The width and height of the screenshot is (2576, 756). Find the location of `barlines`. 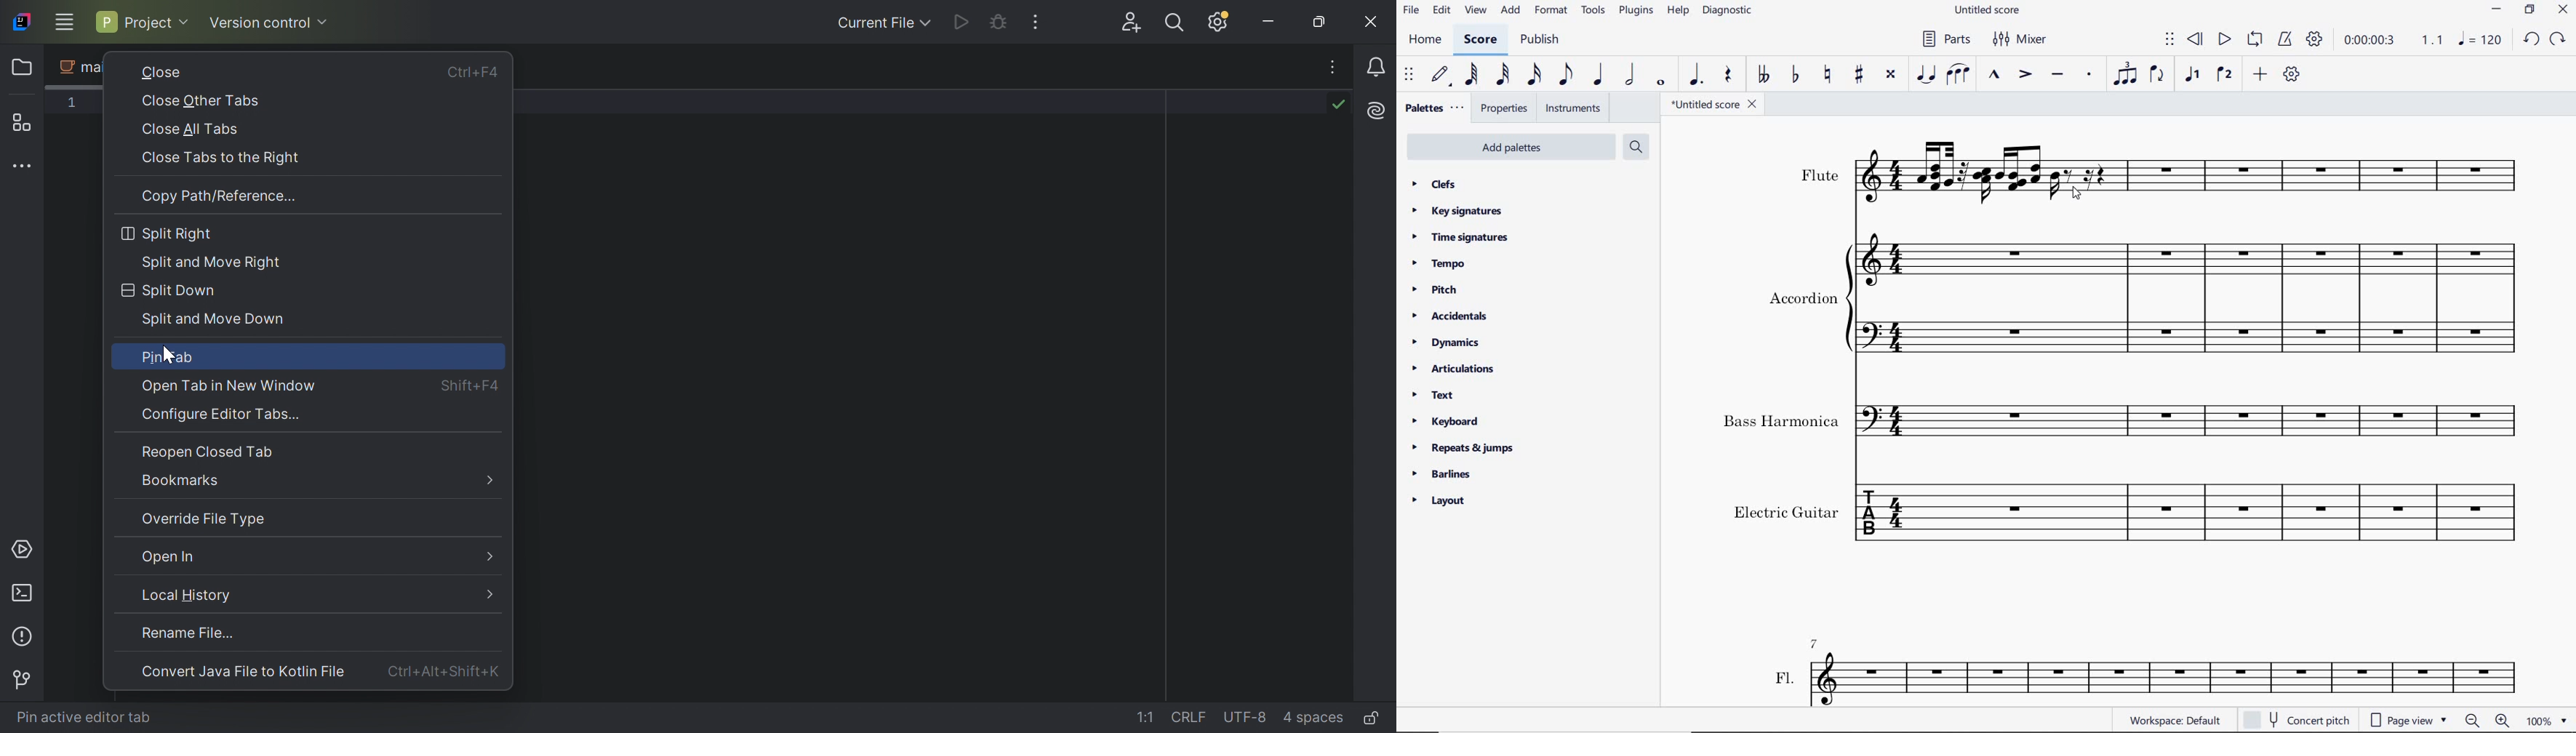

barlines is located at coordinates (1446, 473).